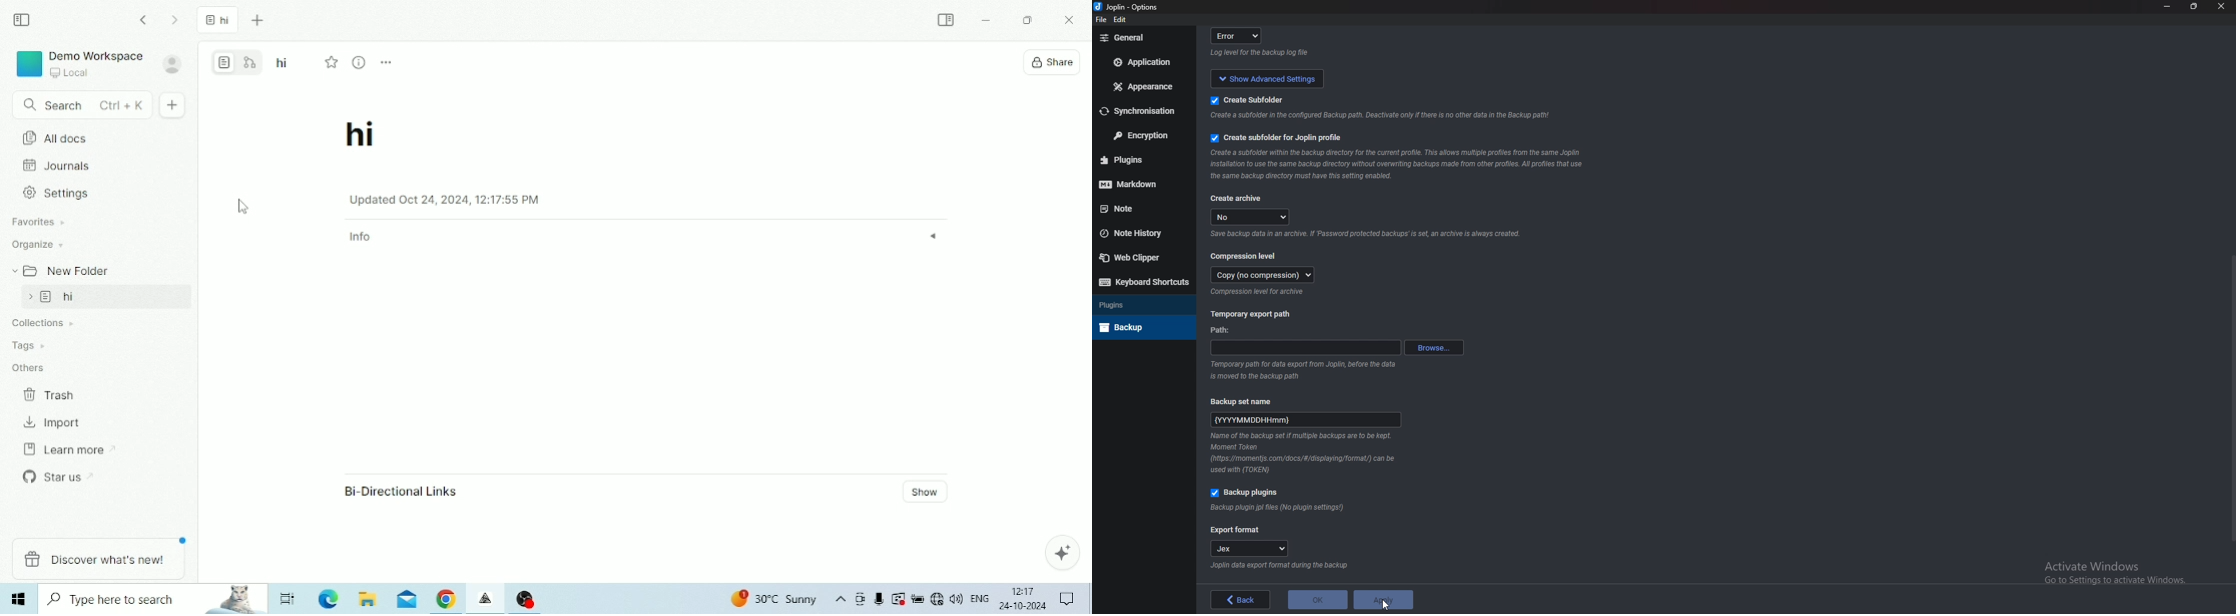  Describe the element at coordinates (1263, 99) in the screenshot. I see `create subfolder` at that location.